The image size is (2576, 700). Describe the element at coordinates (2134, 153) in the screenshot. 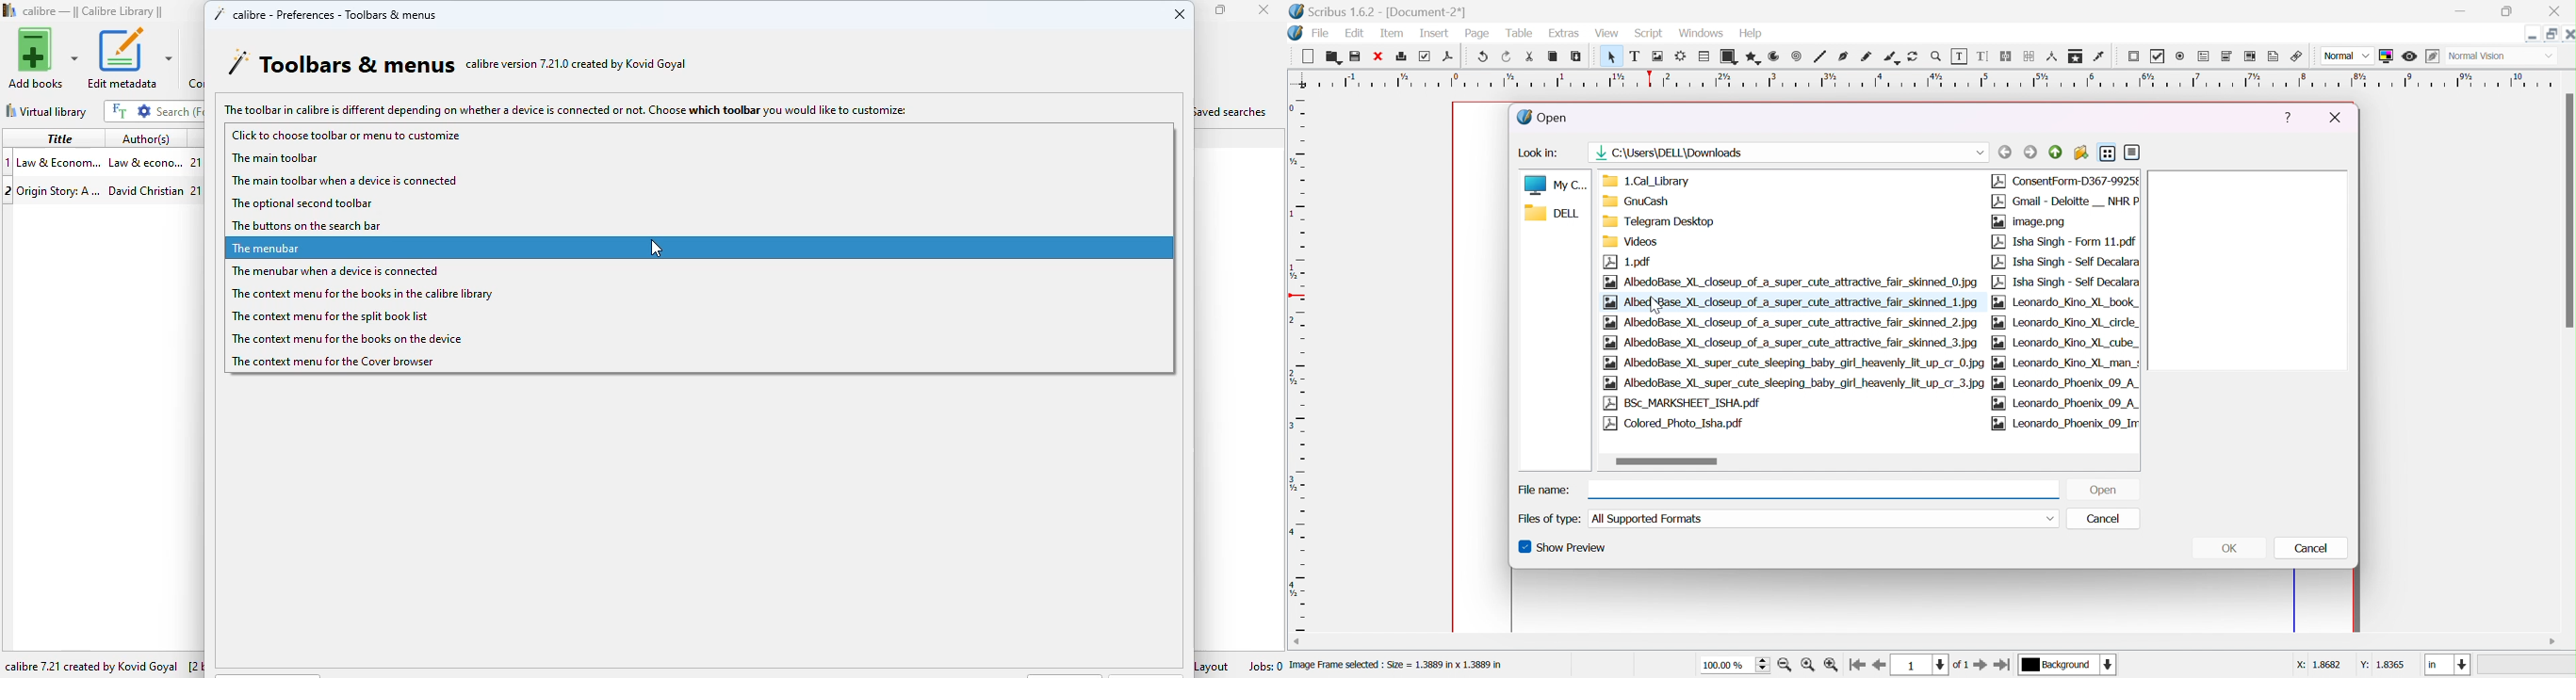

I see `detail view` at that location.